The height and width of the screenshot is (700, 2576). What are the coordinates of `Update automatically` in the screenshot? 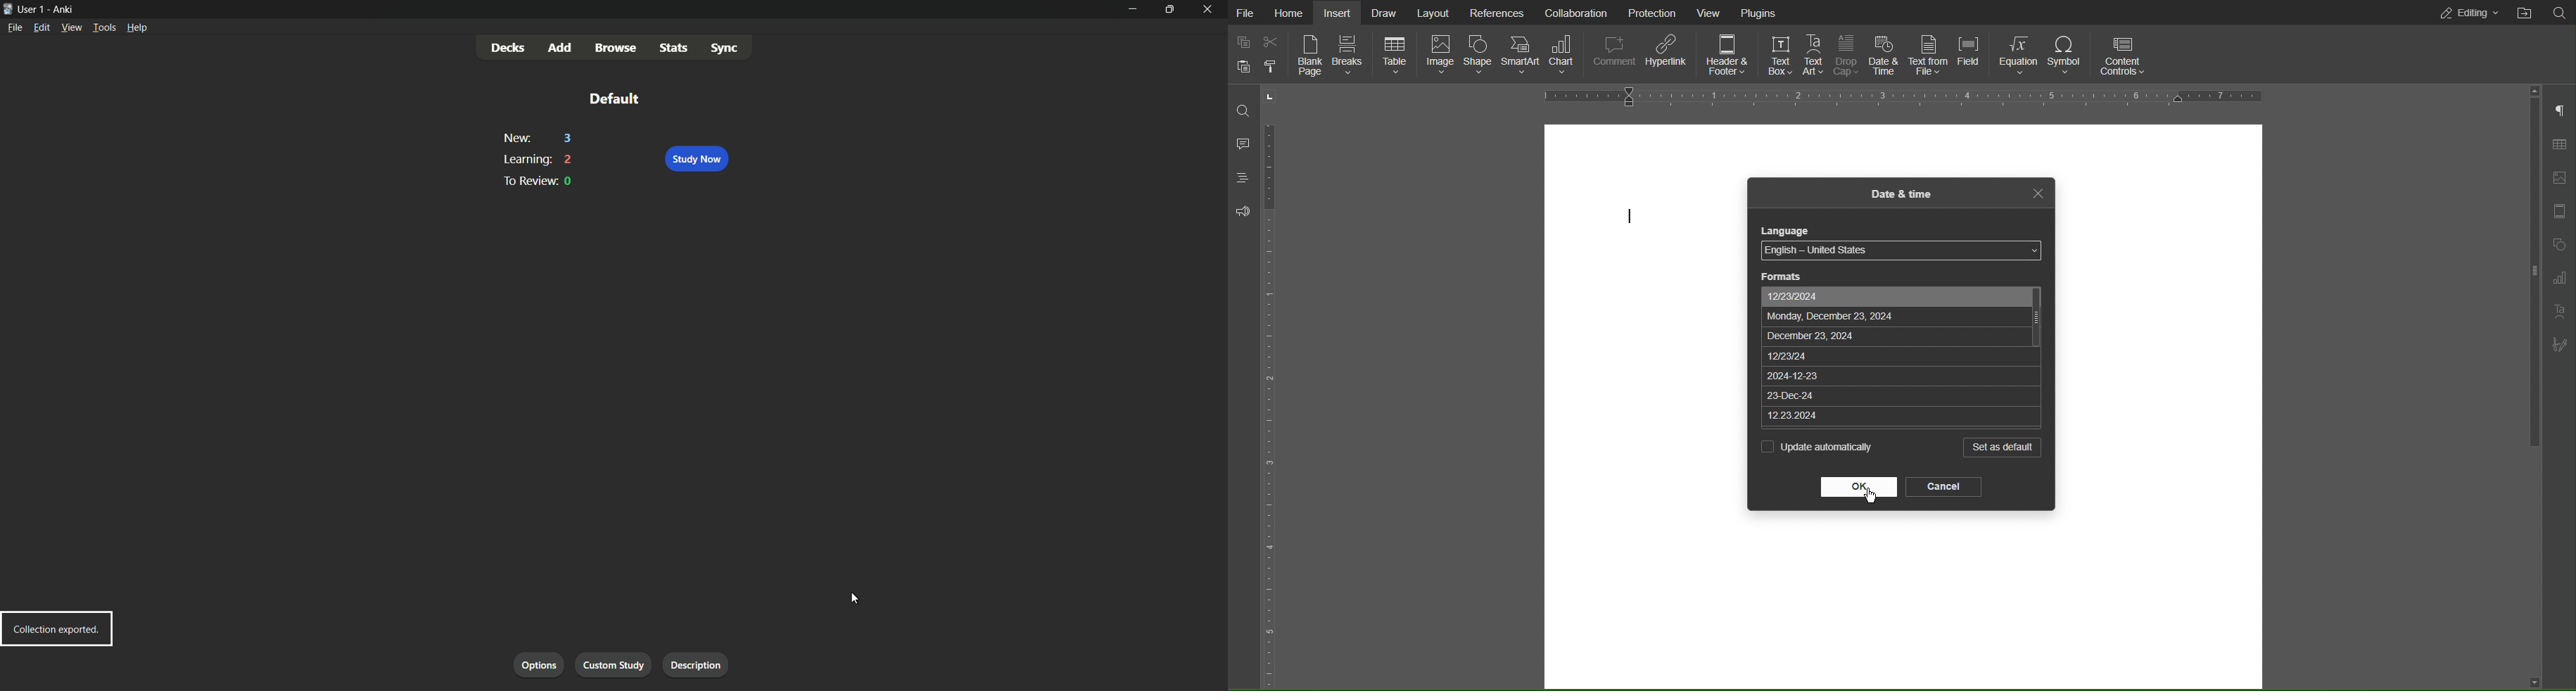 It's located at (1818, 448).